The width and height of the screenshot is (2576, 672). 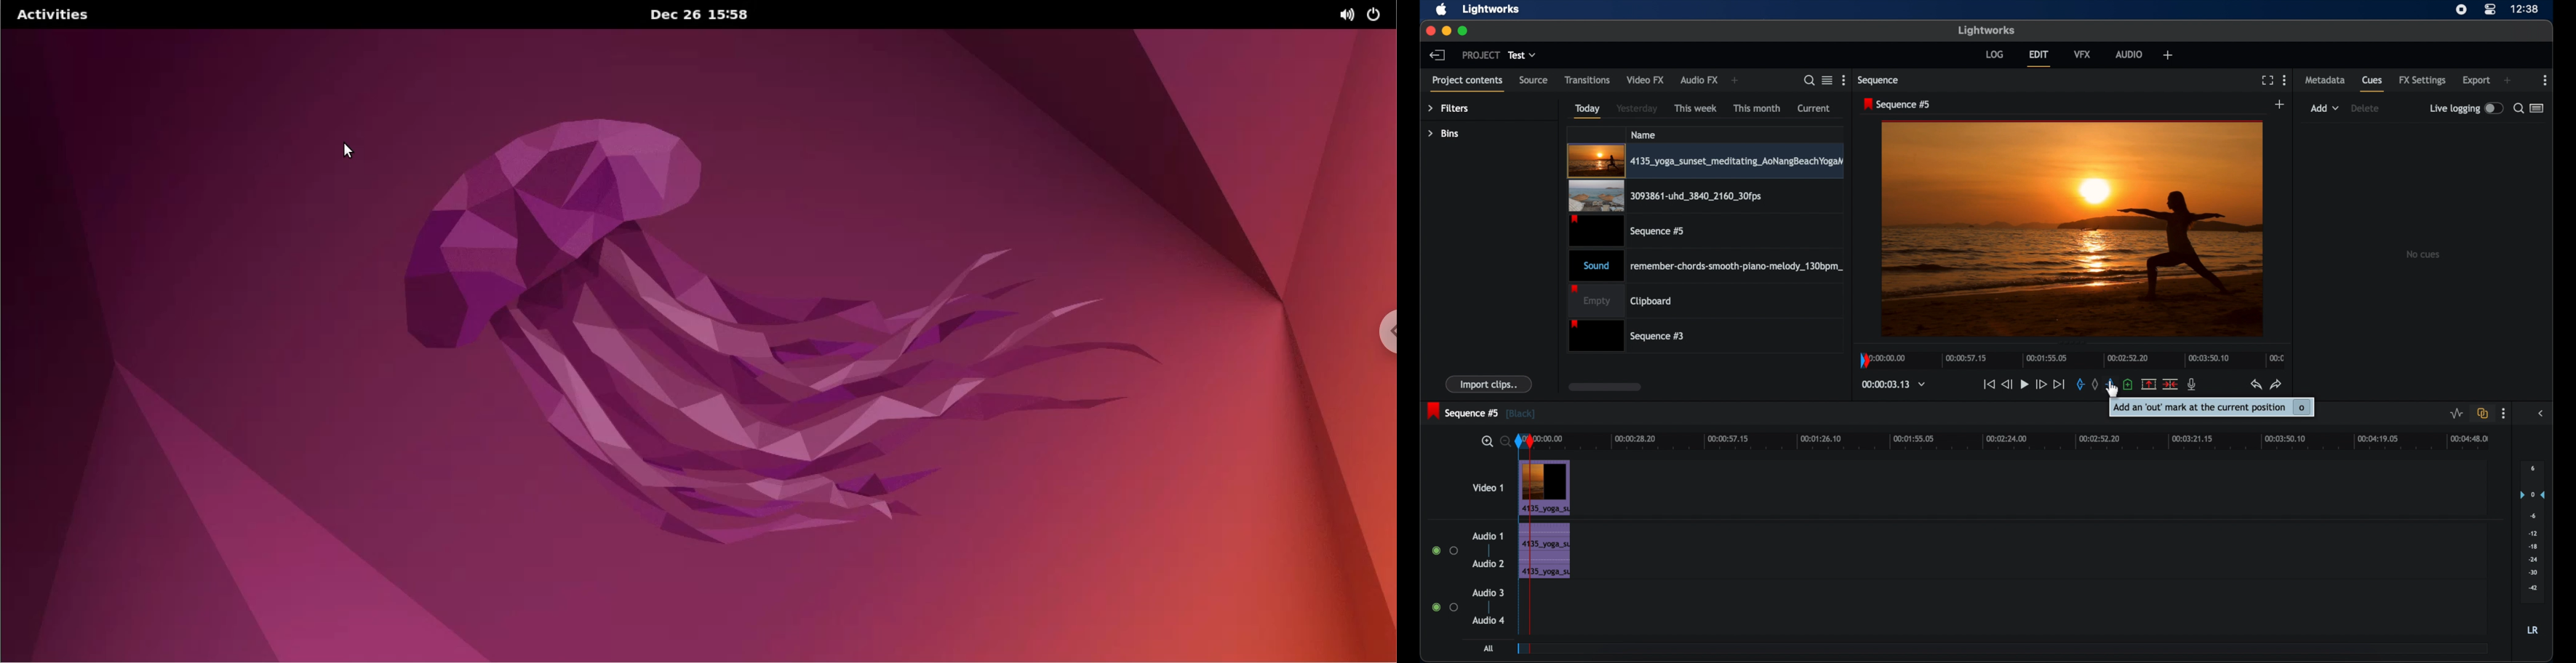 I want to click on add a cue at current position, so click(x=2129, y=384).